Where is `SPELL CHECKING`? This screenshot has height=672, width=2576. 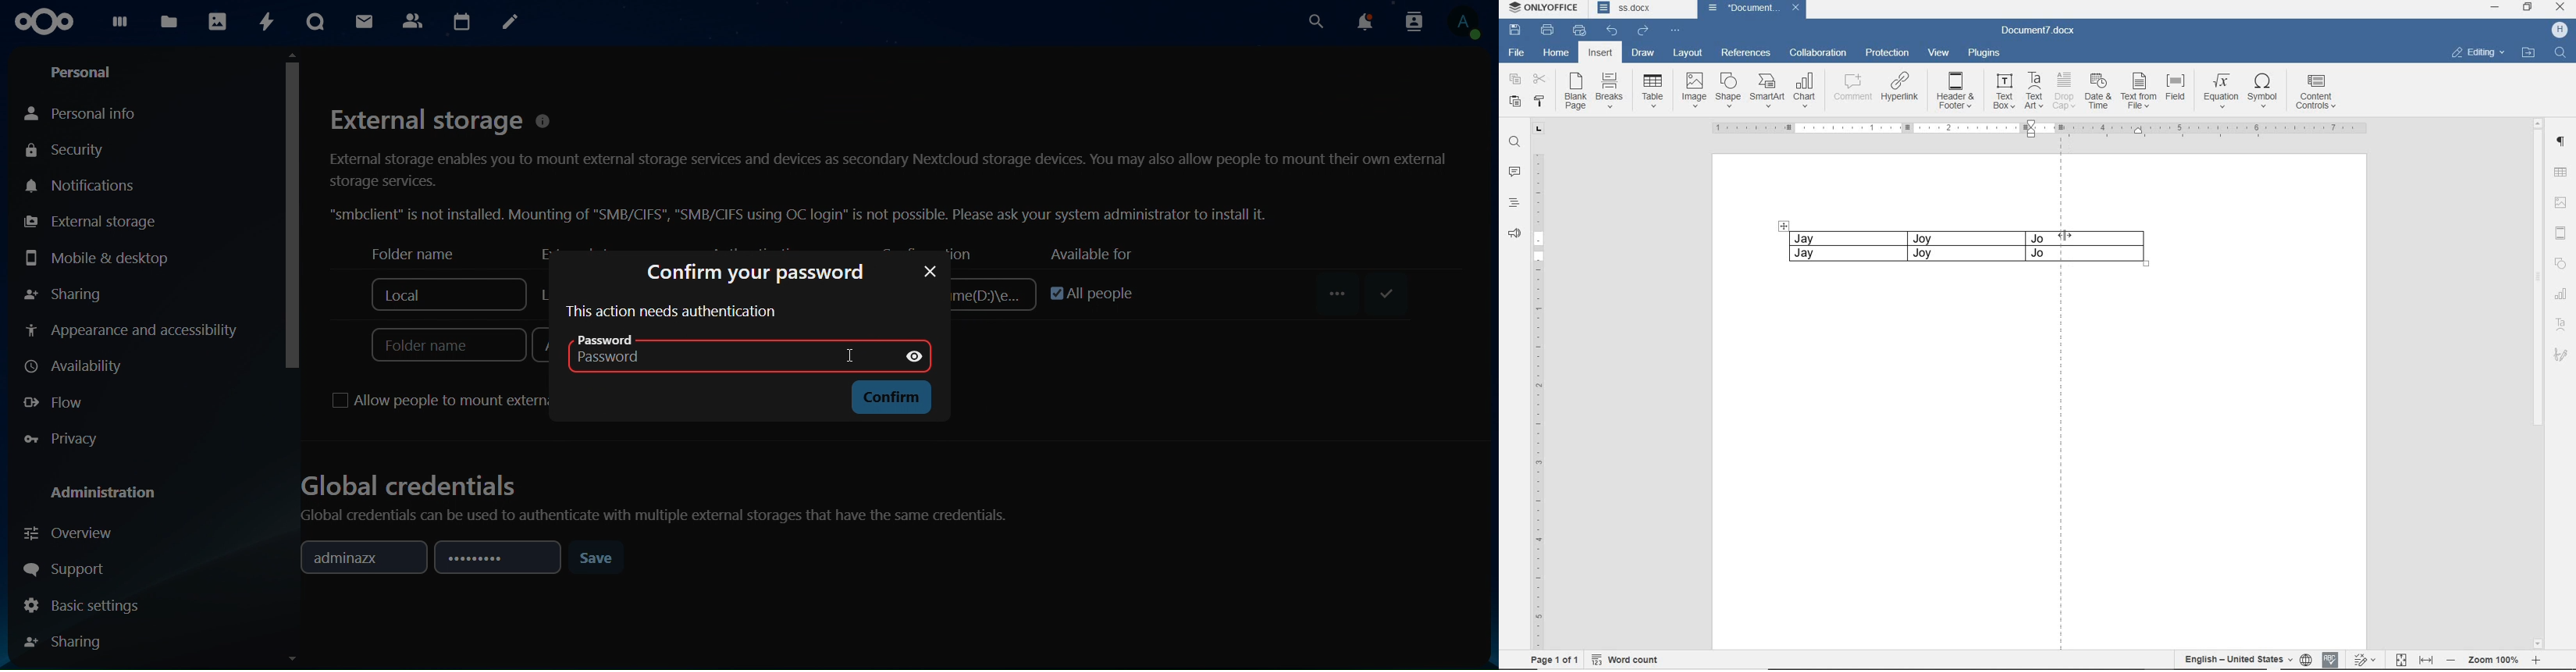
SPELL CHECKING is located at coordinates (2332, 658).